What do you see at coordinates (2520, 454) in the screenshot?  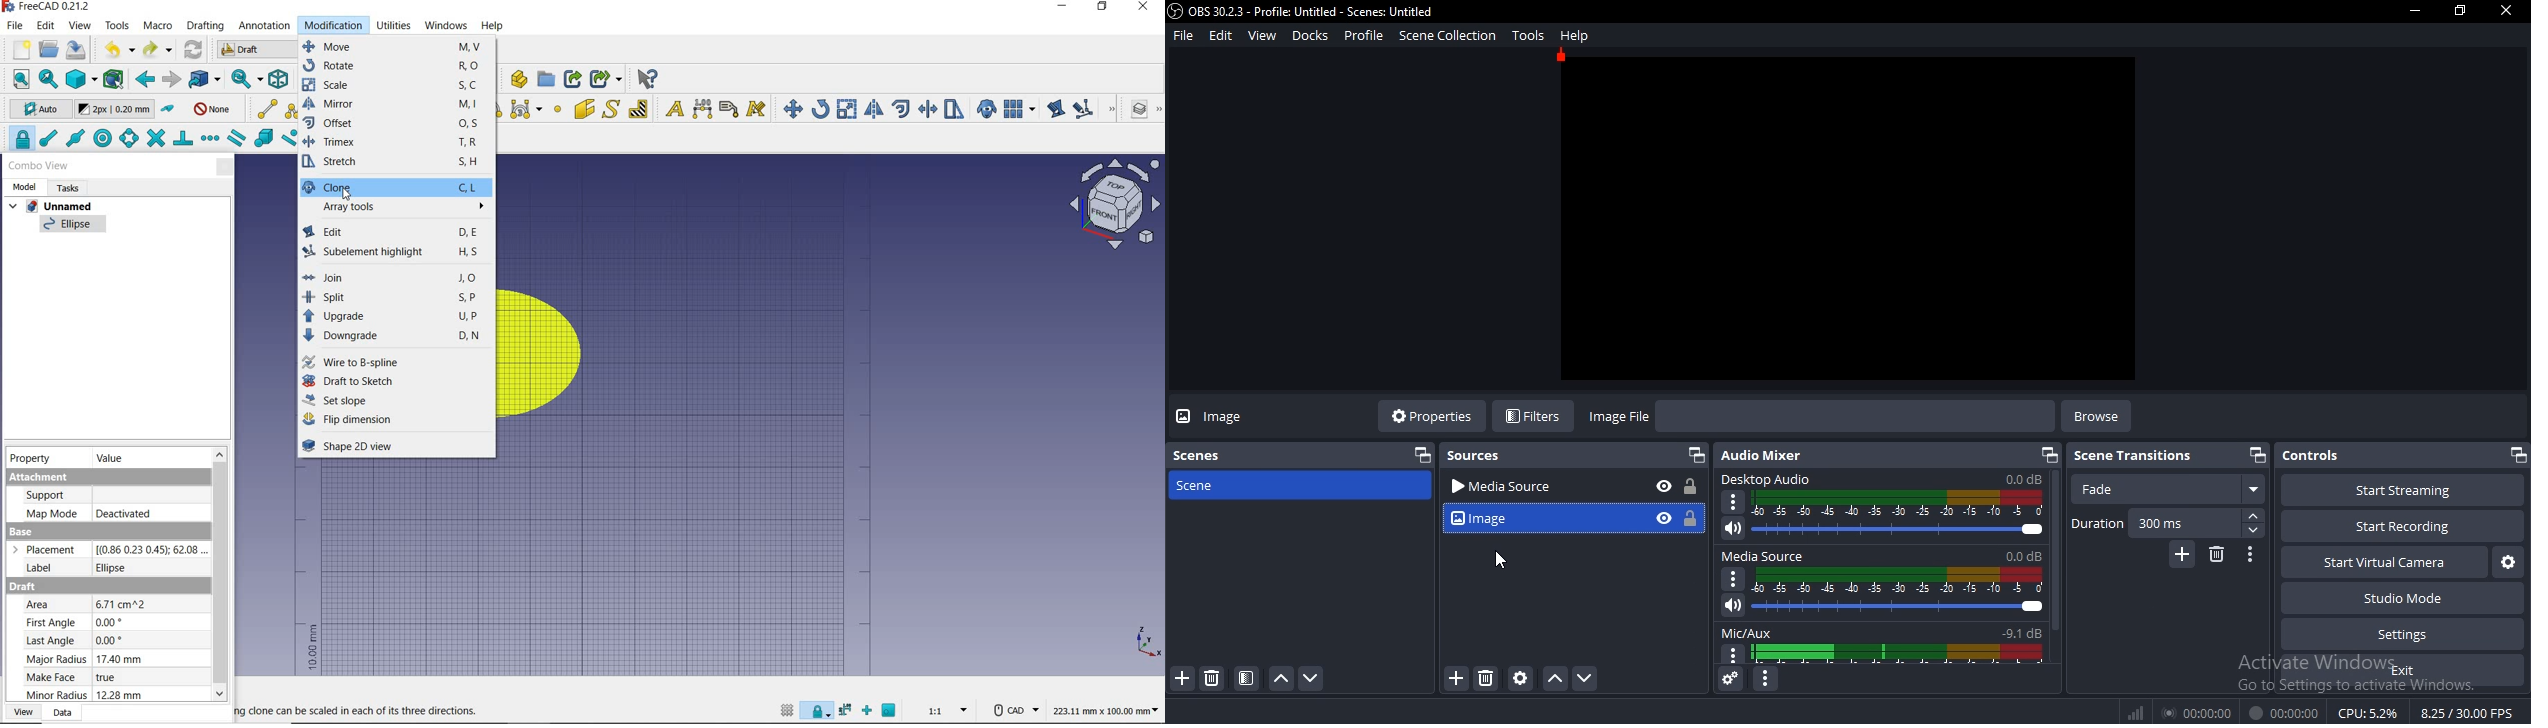 I see `restore` at bounding box center [2520, 454].